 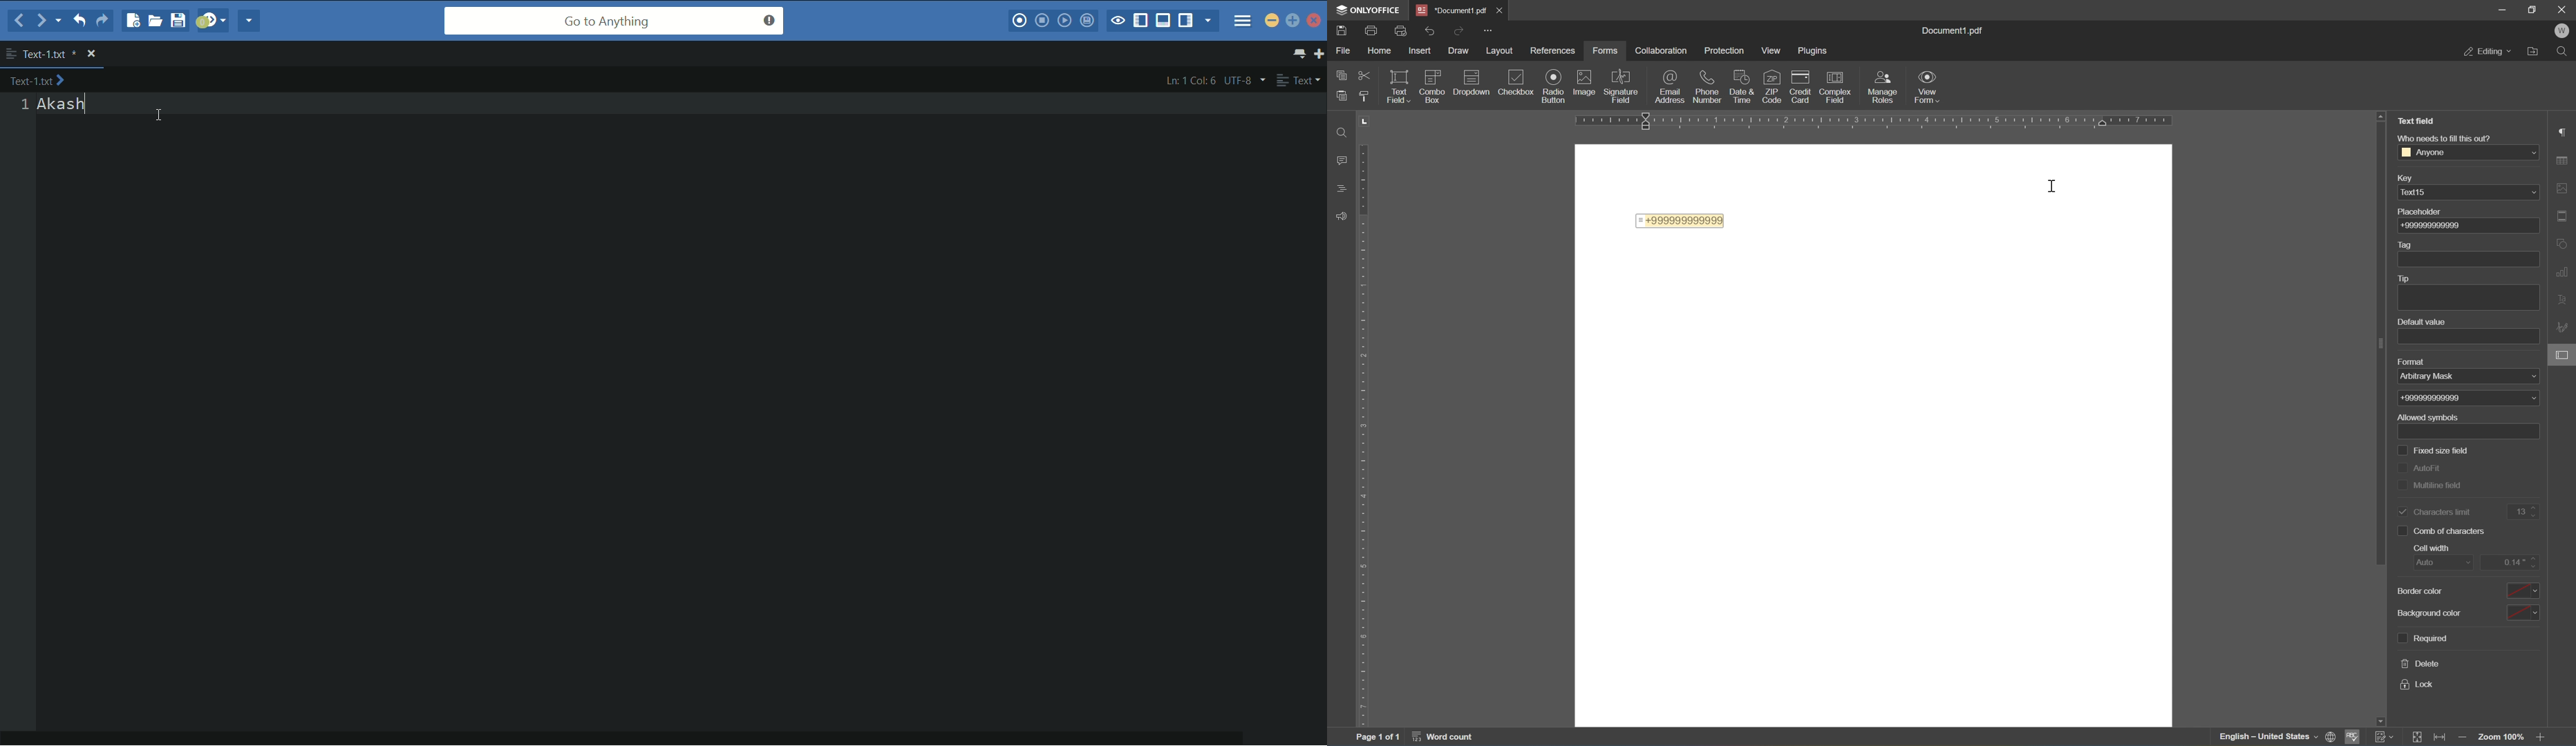 What do you see at coordinates (2376, 338) in the screenshot?
I see `scroll bar` at bounding box center [2376, 338].